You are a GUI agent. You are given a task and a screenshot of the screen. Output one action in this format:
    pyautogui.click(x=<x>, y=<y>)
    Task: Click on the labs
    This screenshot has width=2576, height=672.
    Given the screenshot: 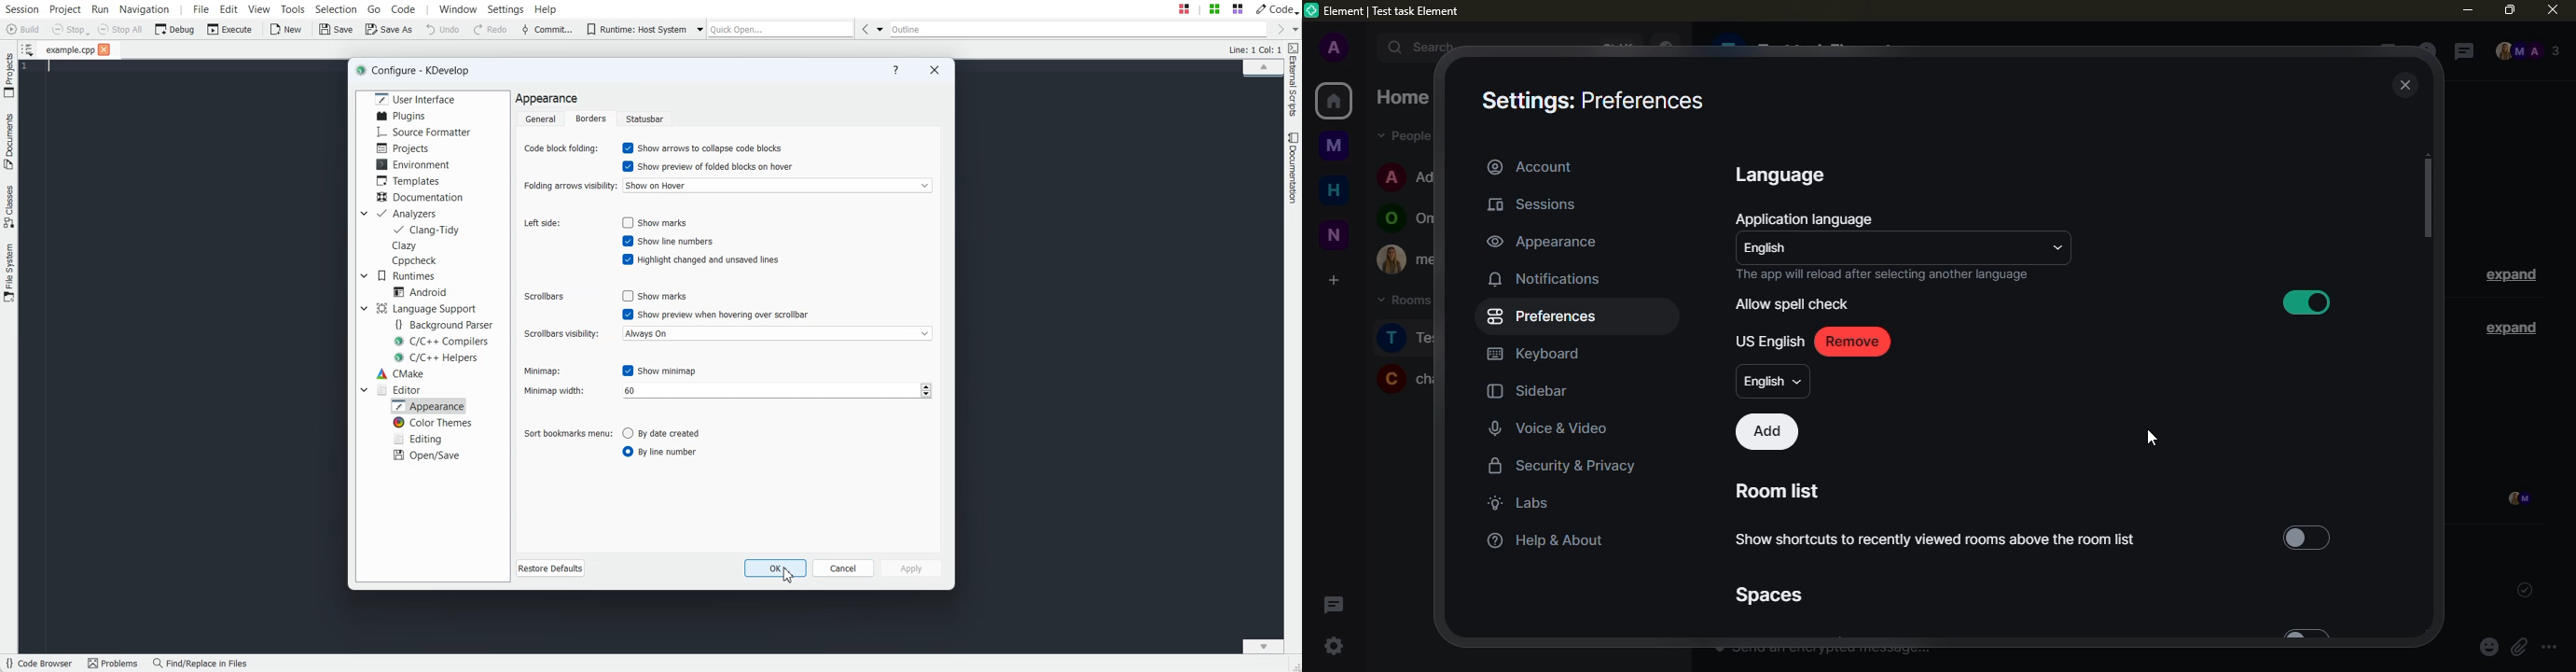 What is the action you would take?
    pyautogui.click(x=1518, y=502)
    